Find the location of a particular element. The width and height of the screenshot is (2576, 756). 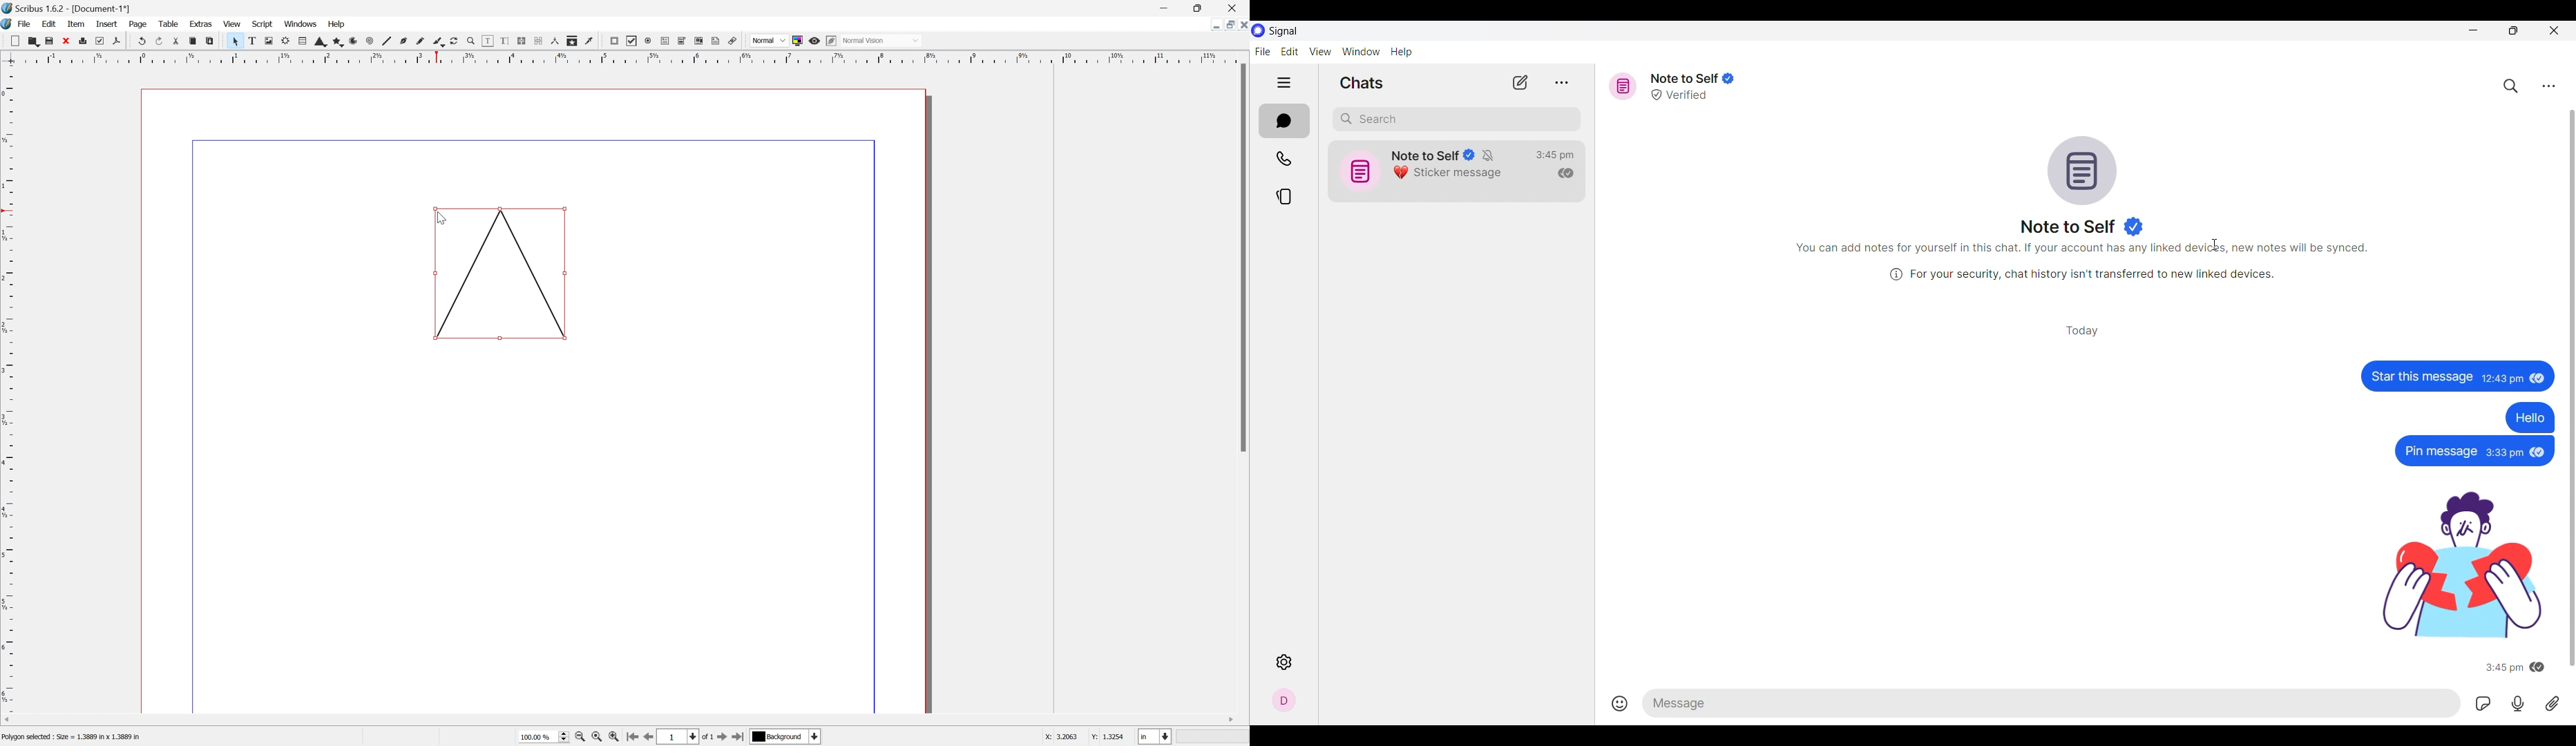

Unlink Text frames is located at coordinates (537, 41).